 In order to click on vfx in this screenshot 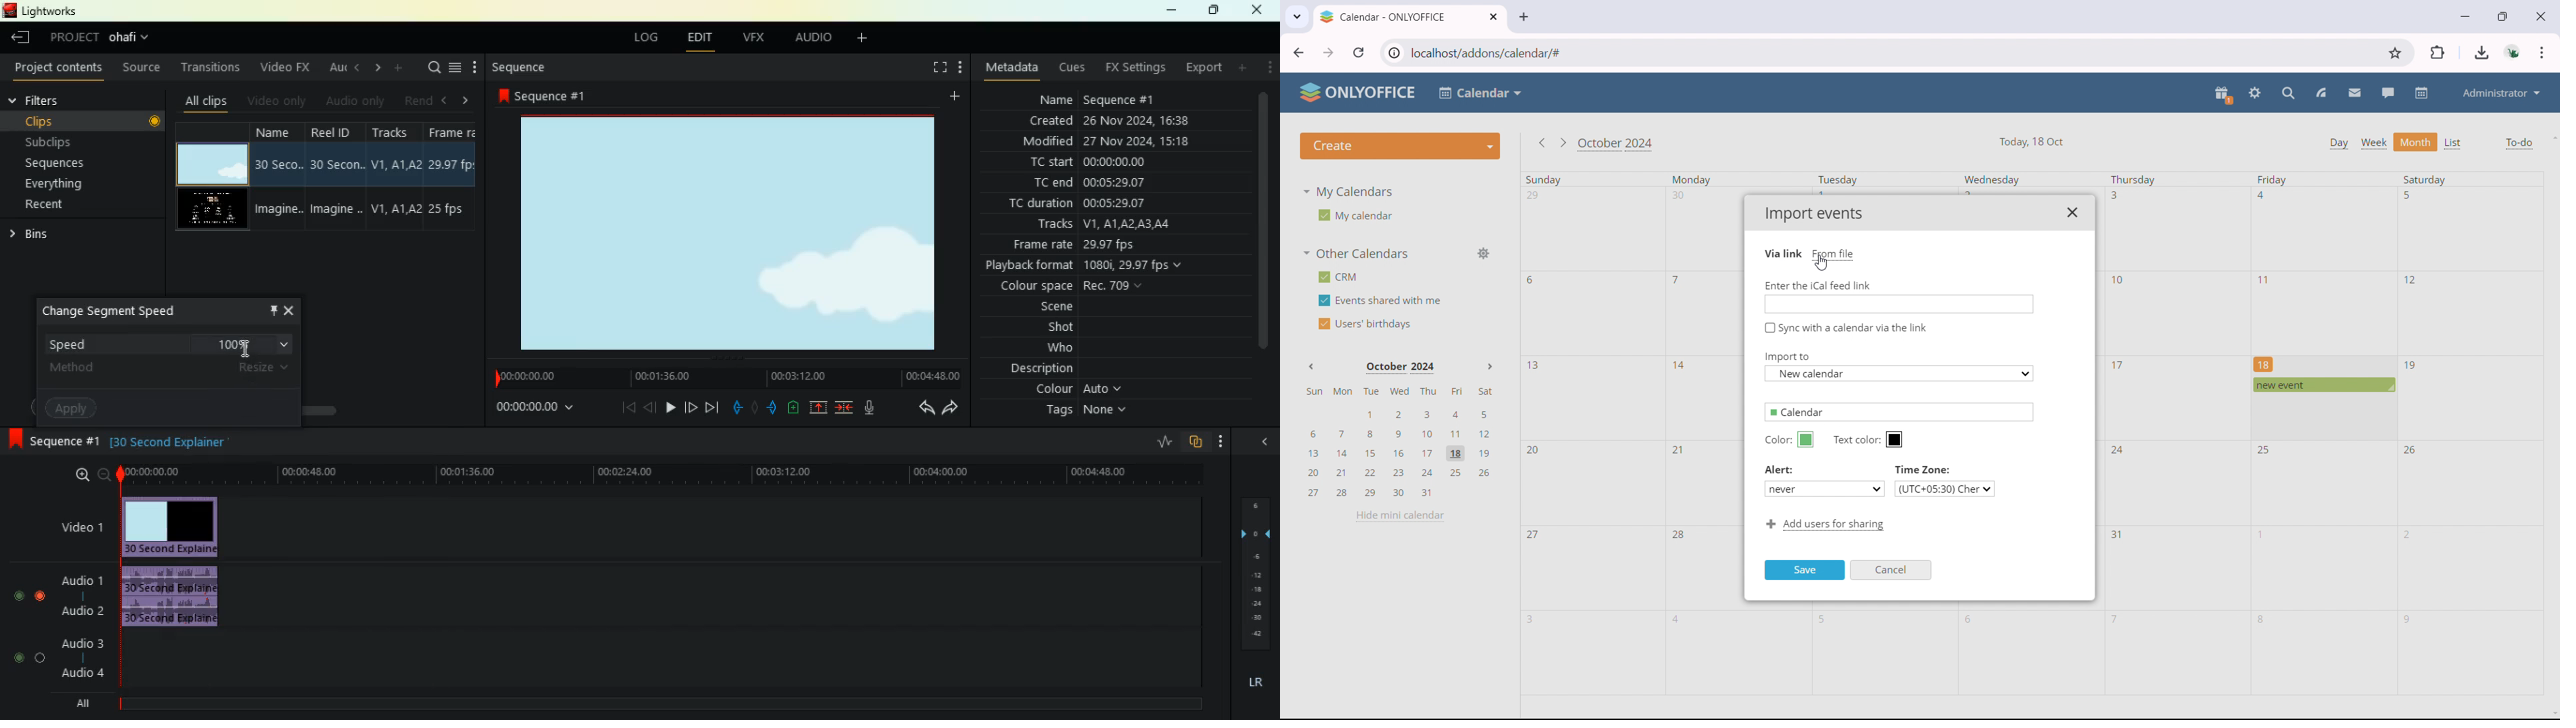, I will do `click(758, 37)`.